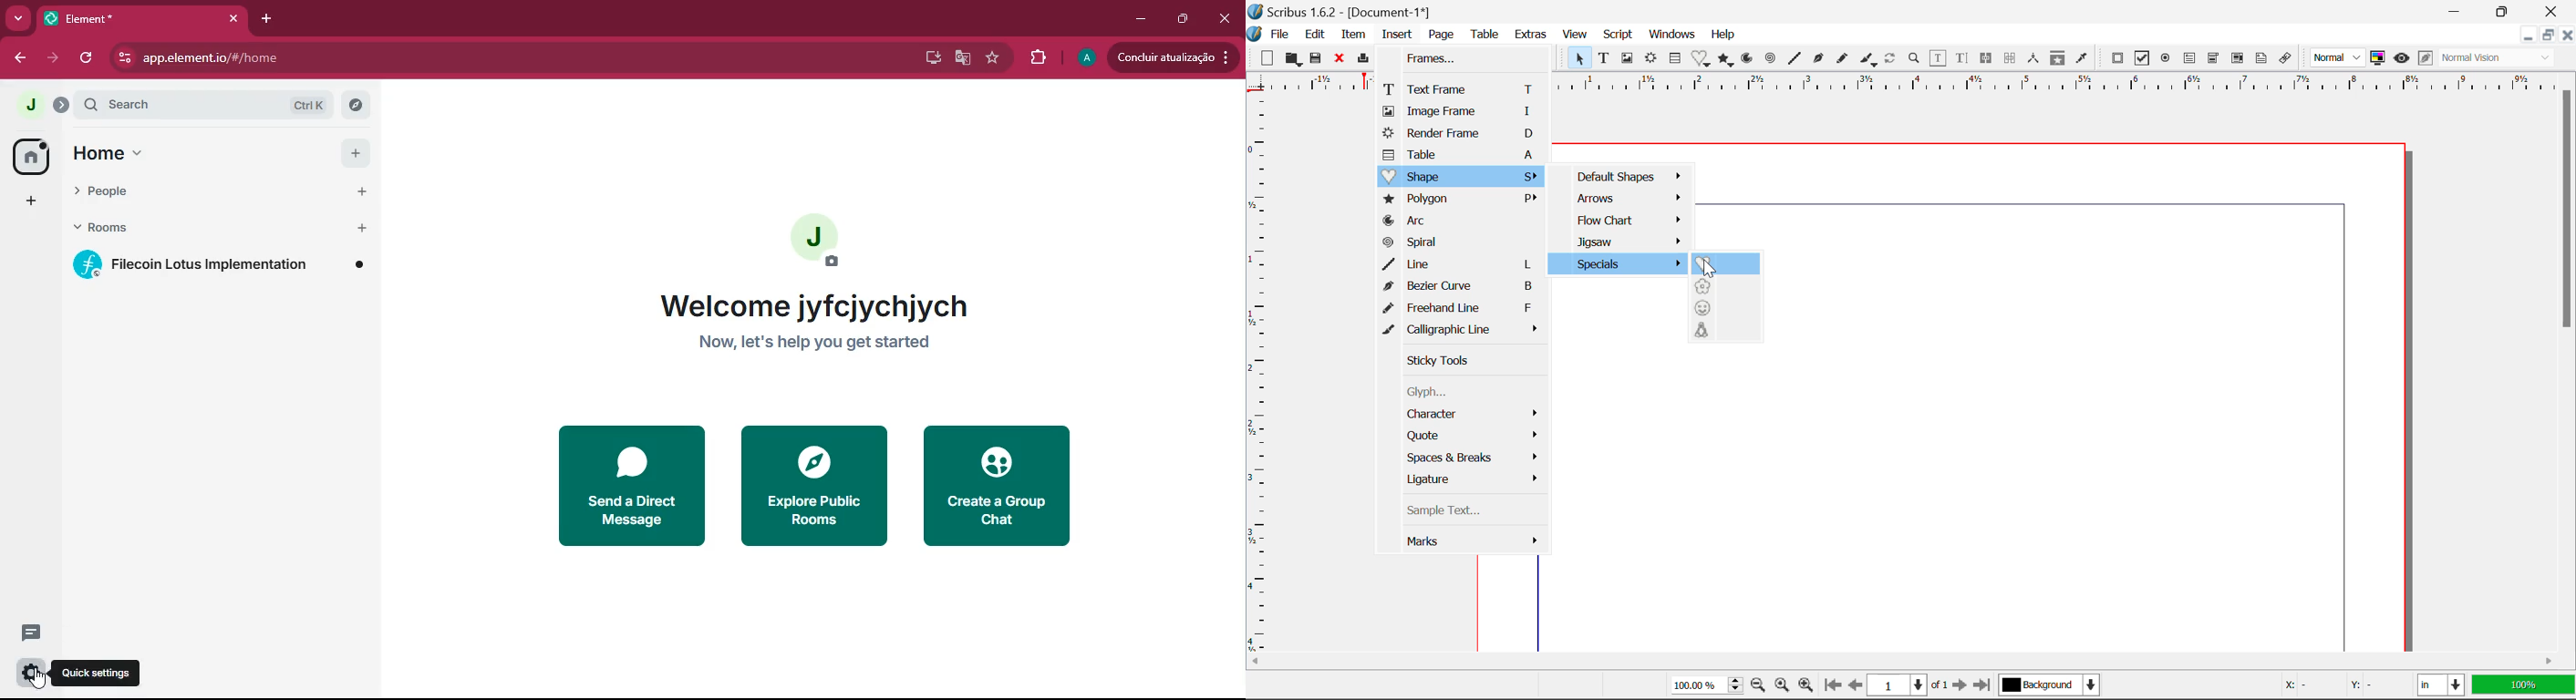 The width and height of the screenshot is (2576, 700). What do you see at coordinates (1989, 58) in the screenshot?
I see `Link Text Frames` at bounding box center [1989, 58].